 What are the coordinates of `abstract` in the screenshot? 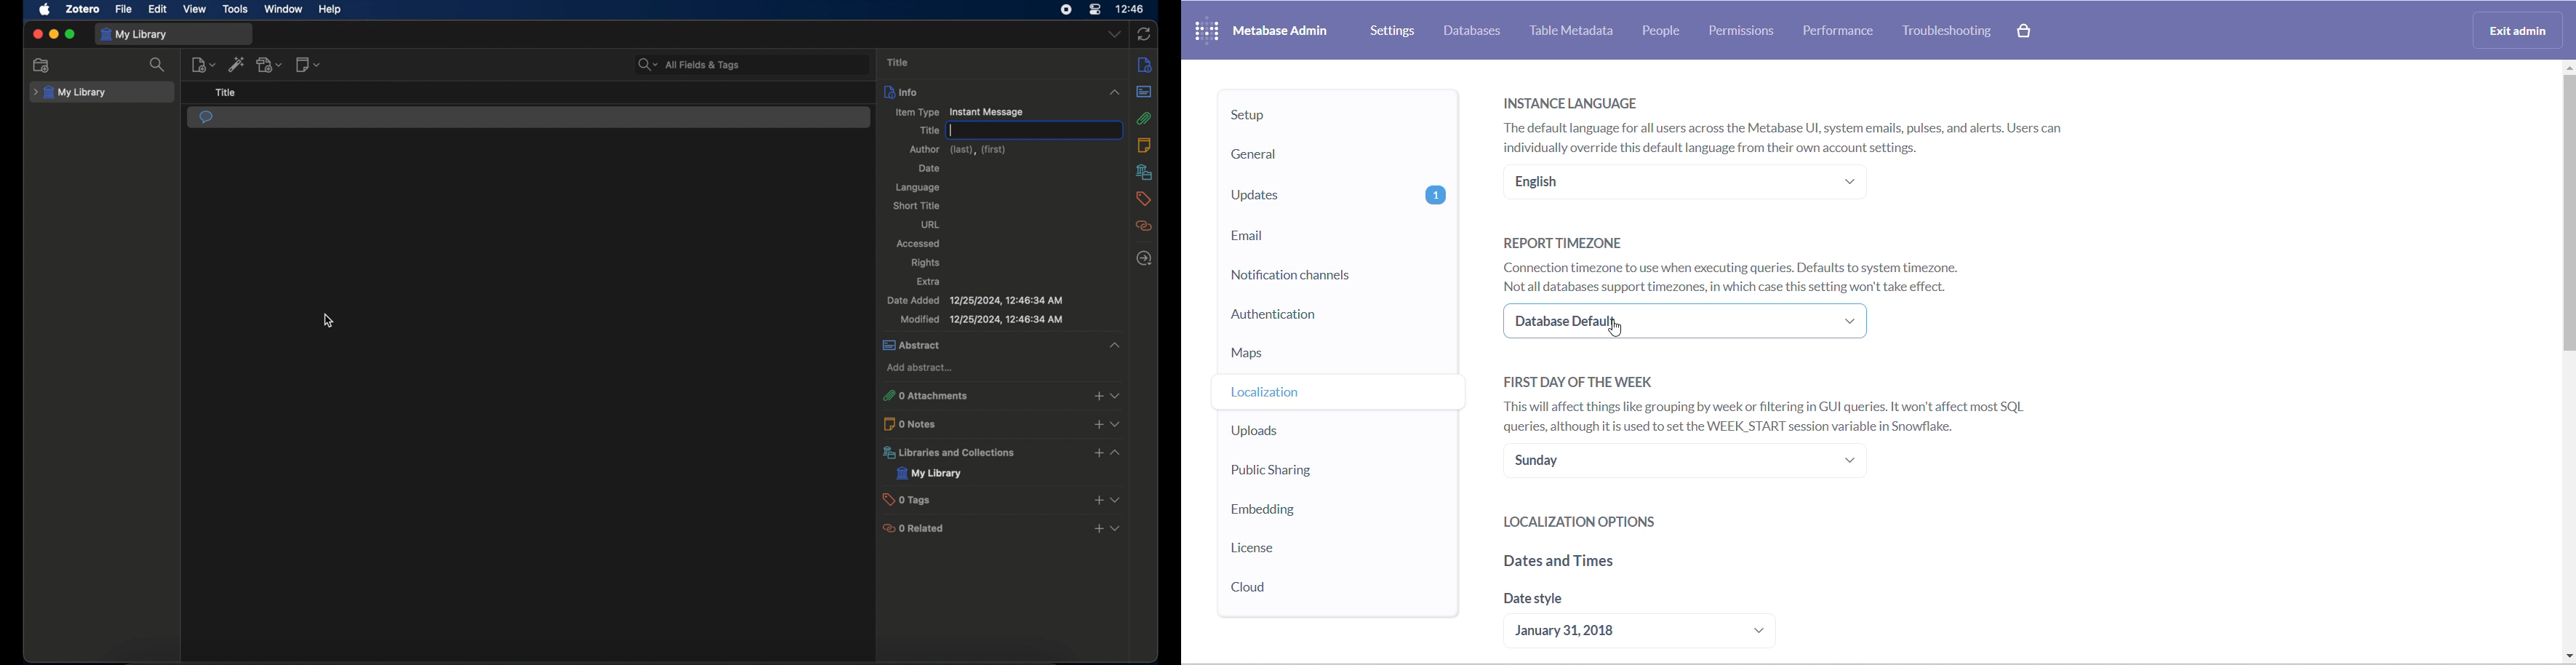 It's located at (1001, 345).